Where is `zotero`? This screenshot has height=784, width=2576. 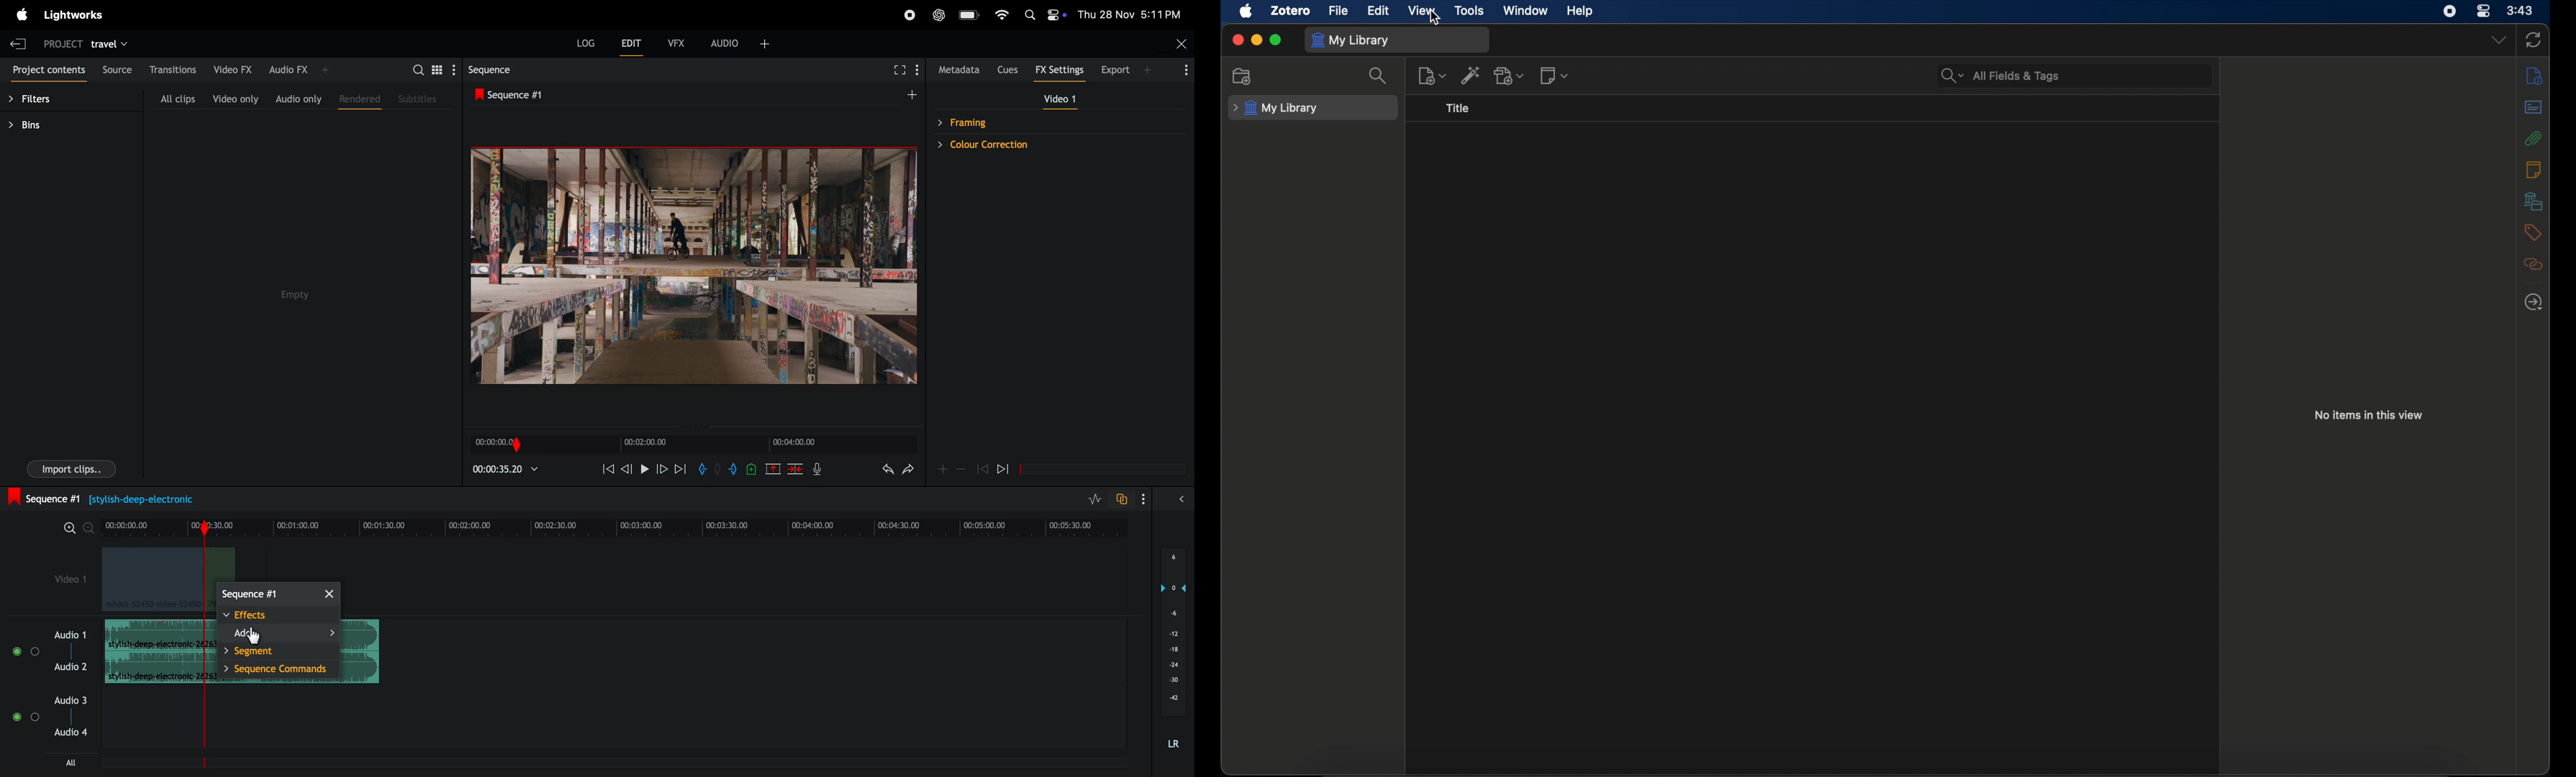
zotero is located at coordinates (1291, 10).